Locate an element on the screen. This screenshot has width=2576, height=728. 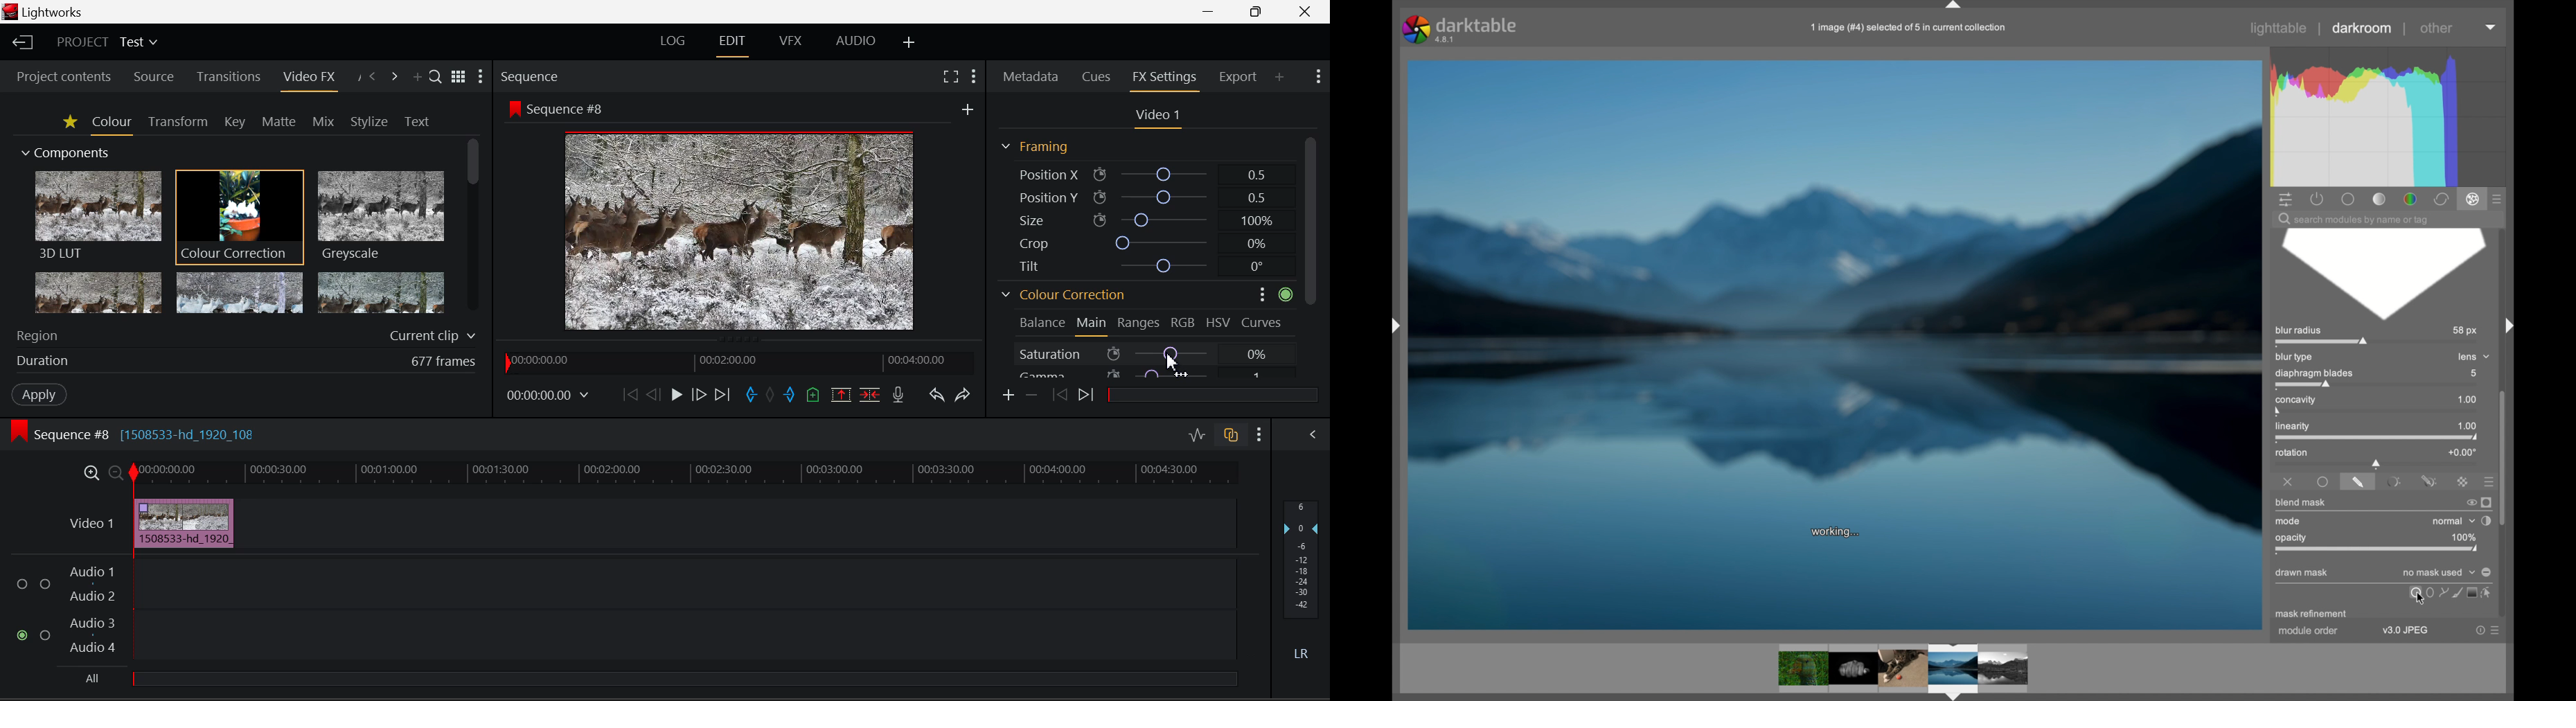
Audio Input Field is located at coordinates (682, 637).